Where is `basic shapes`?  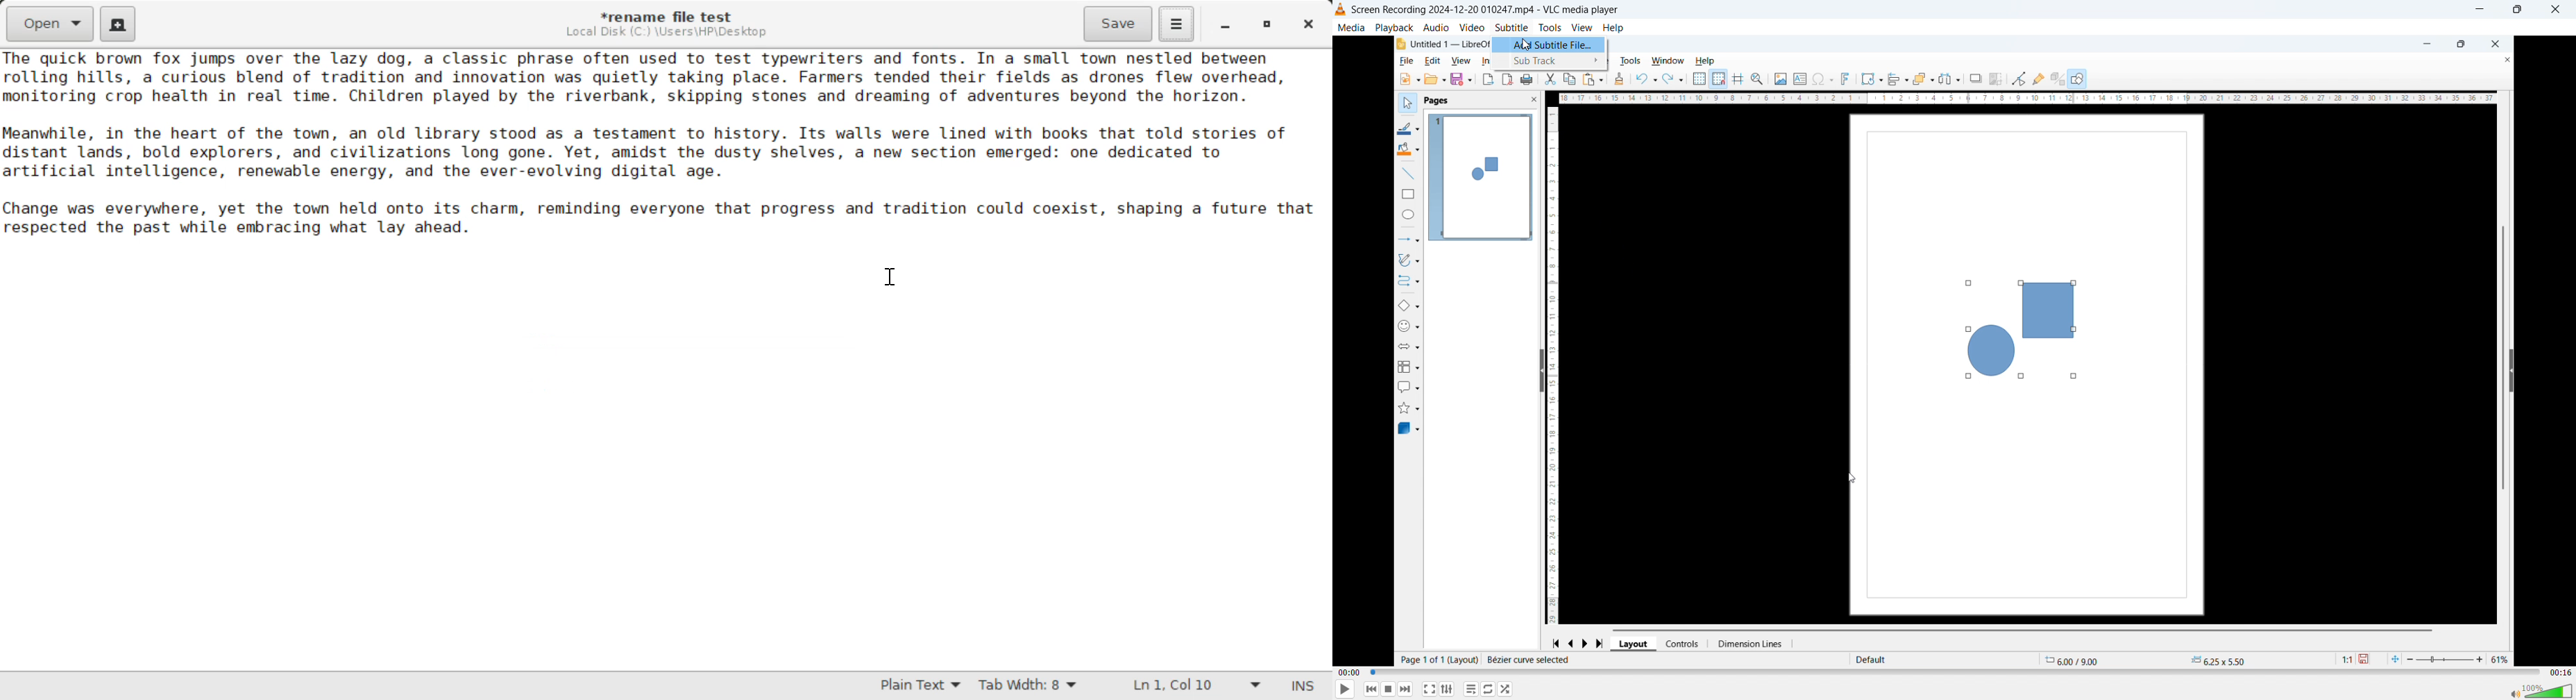
basic shapes is located at coordinates (1409, 307).